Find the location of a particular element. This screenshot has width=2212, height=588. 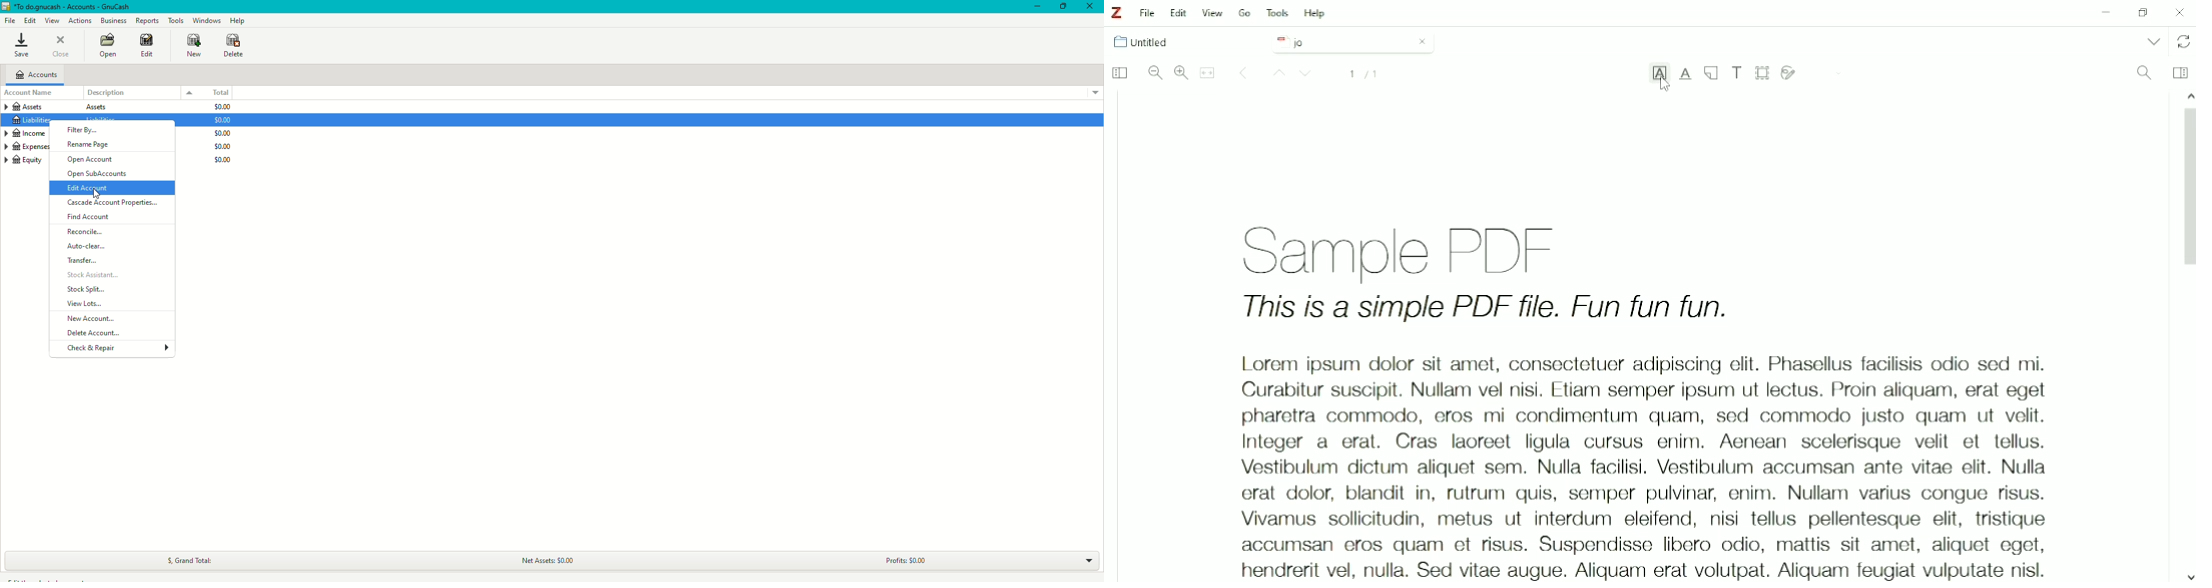

Rename Page is located at coordinates (88, 145).